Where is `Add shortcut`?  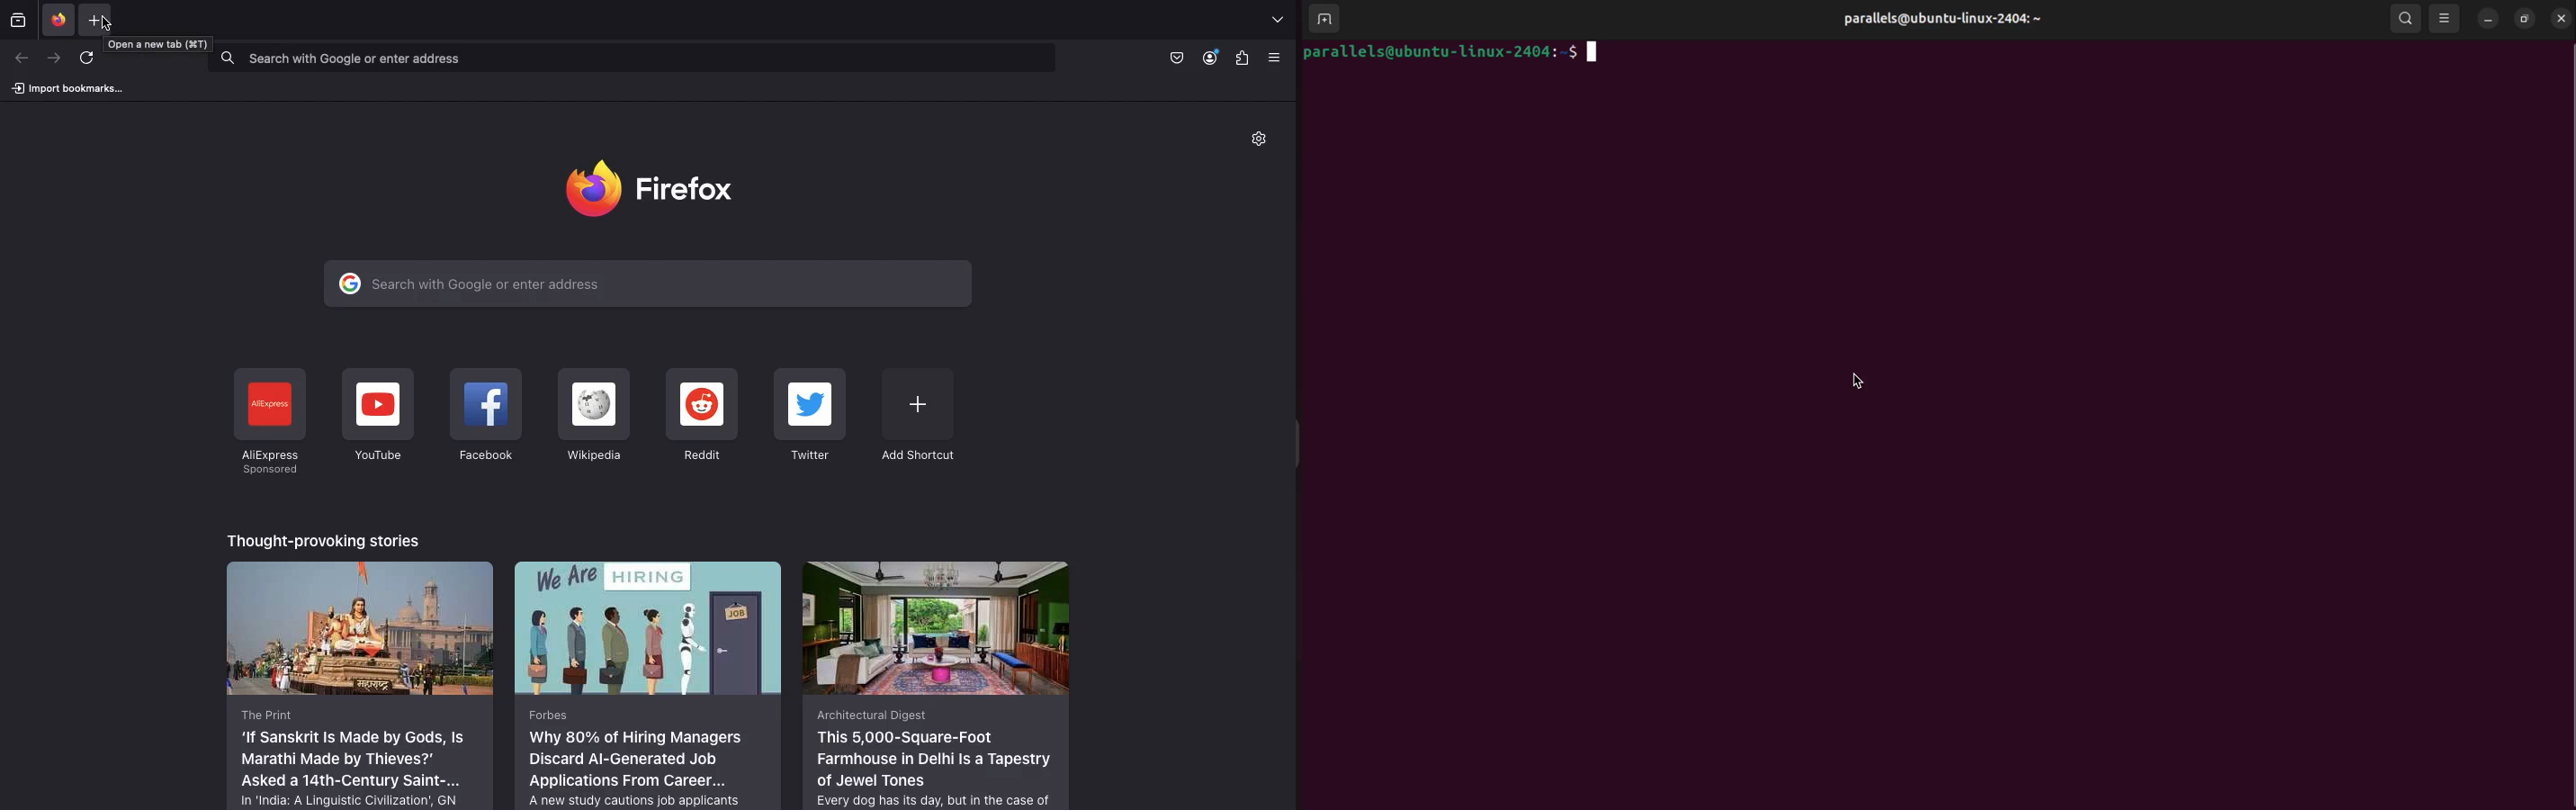 Add shortcut is located at coordinates (917, 414).